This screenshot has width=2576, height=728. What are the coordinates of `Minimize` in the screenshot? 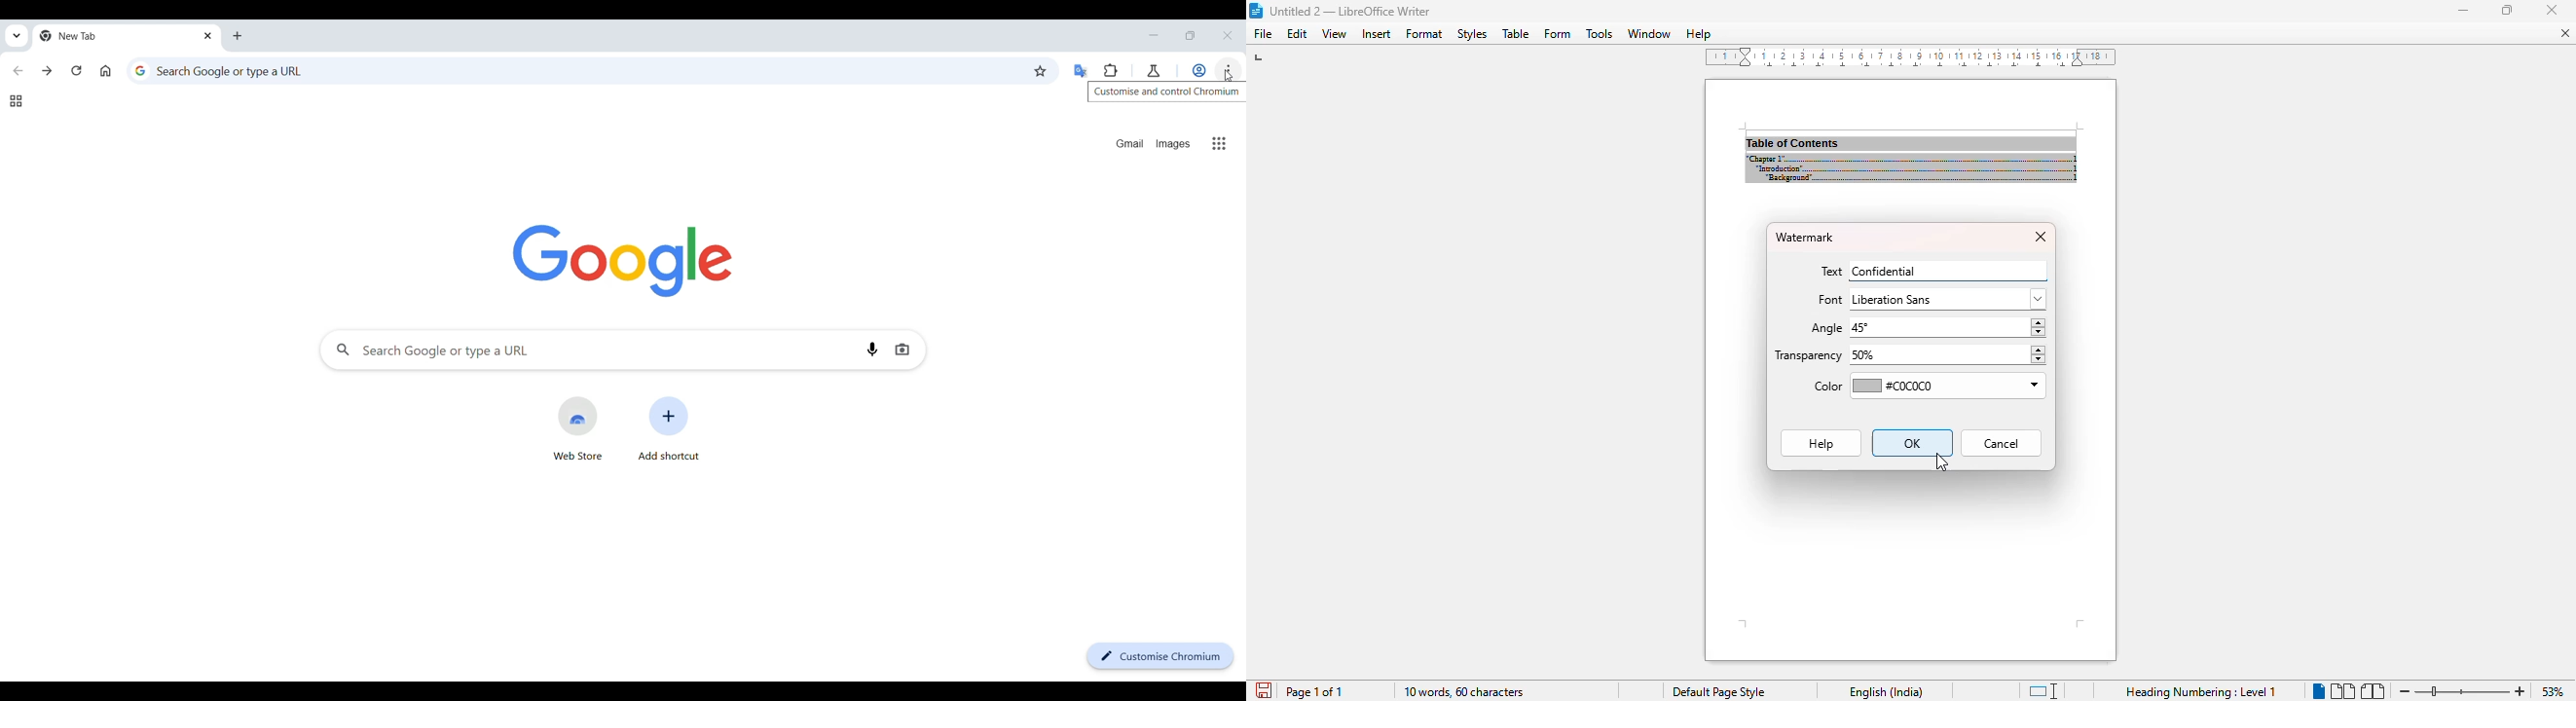 It's located at (1153, 35).